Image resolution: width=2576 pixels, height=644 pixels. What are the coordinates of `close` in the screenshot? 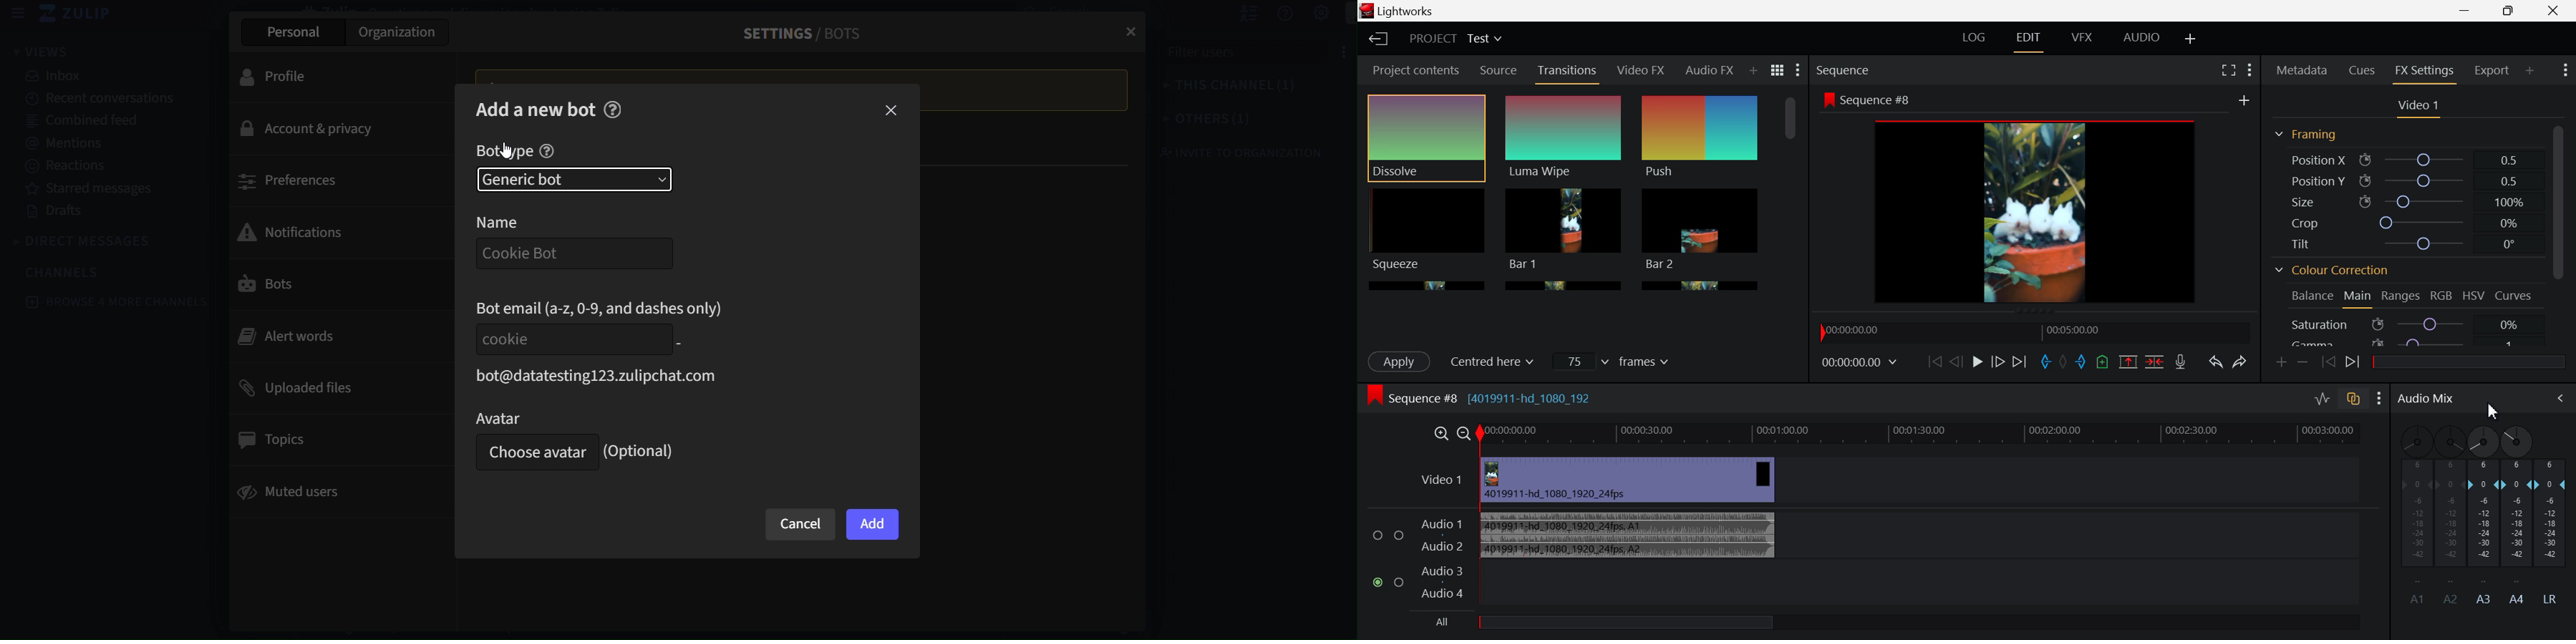 It's located at (893, 112).